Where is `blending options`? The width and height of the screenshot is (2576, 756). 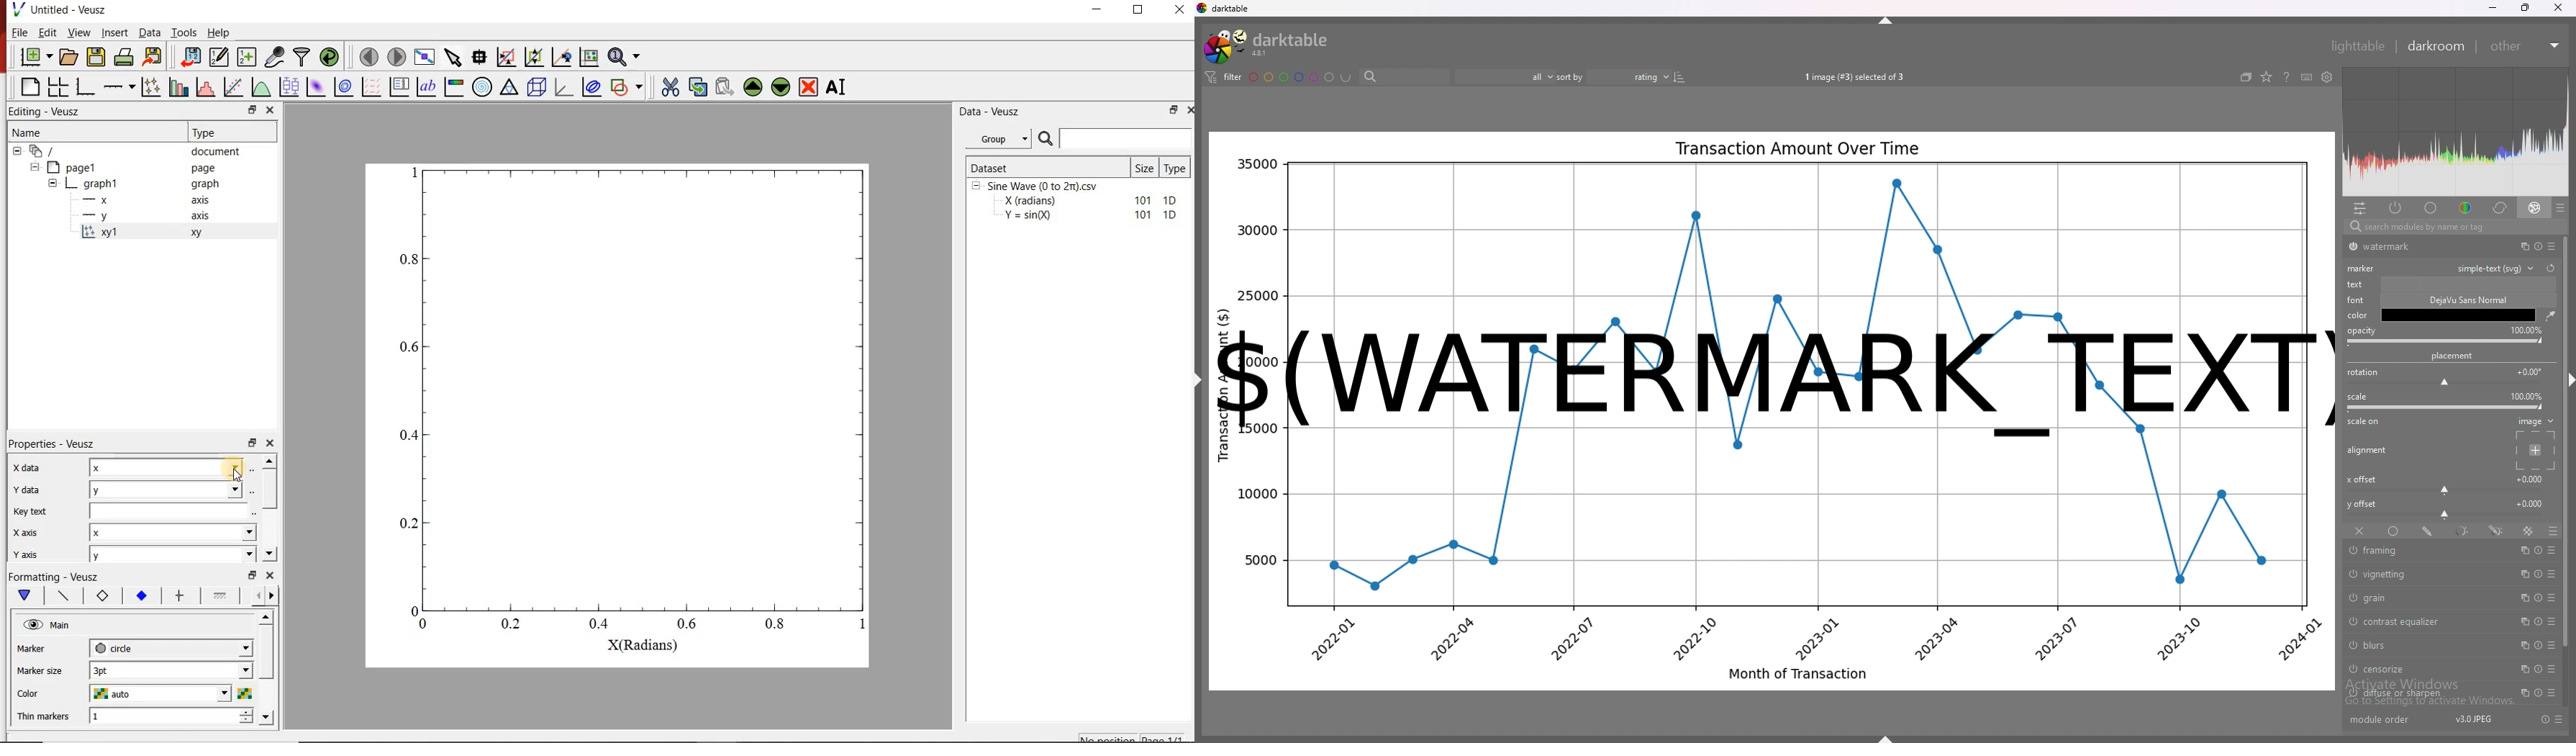 blending options is located at coordinates (2552, 531).